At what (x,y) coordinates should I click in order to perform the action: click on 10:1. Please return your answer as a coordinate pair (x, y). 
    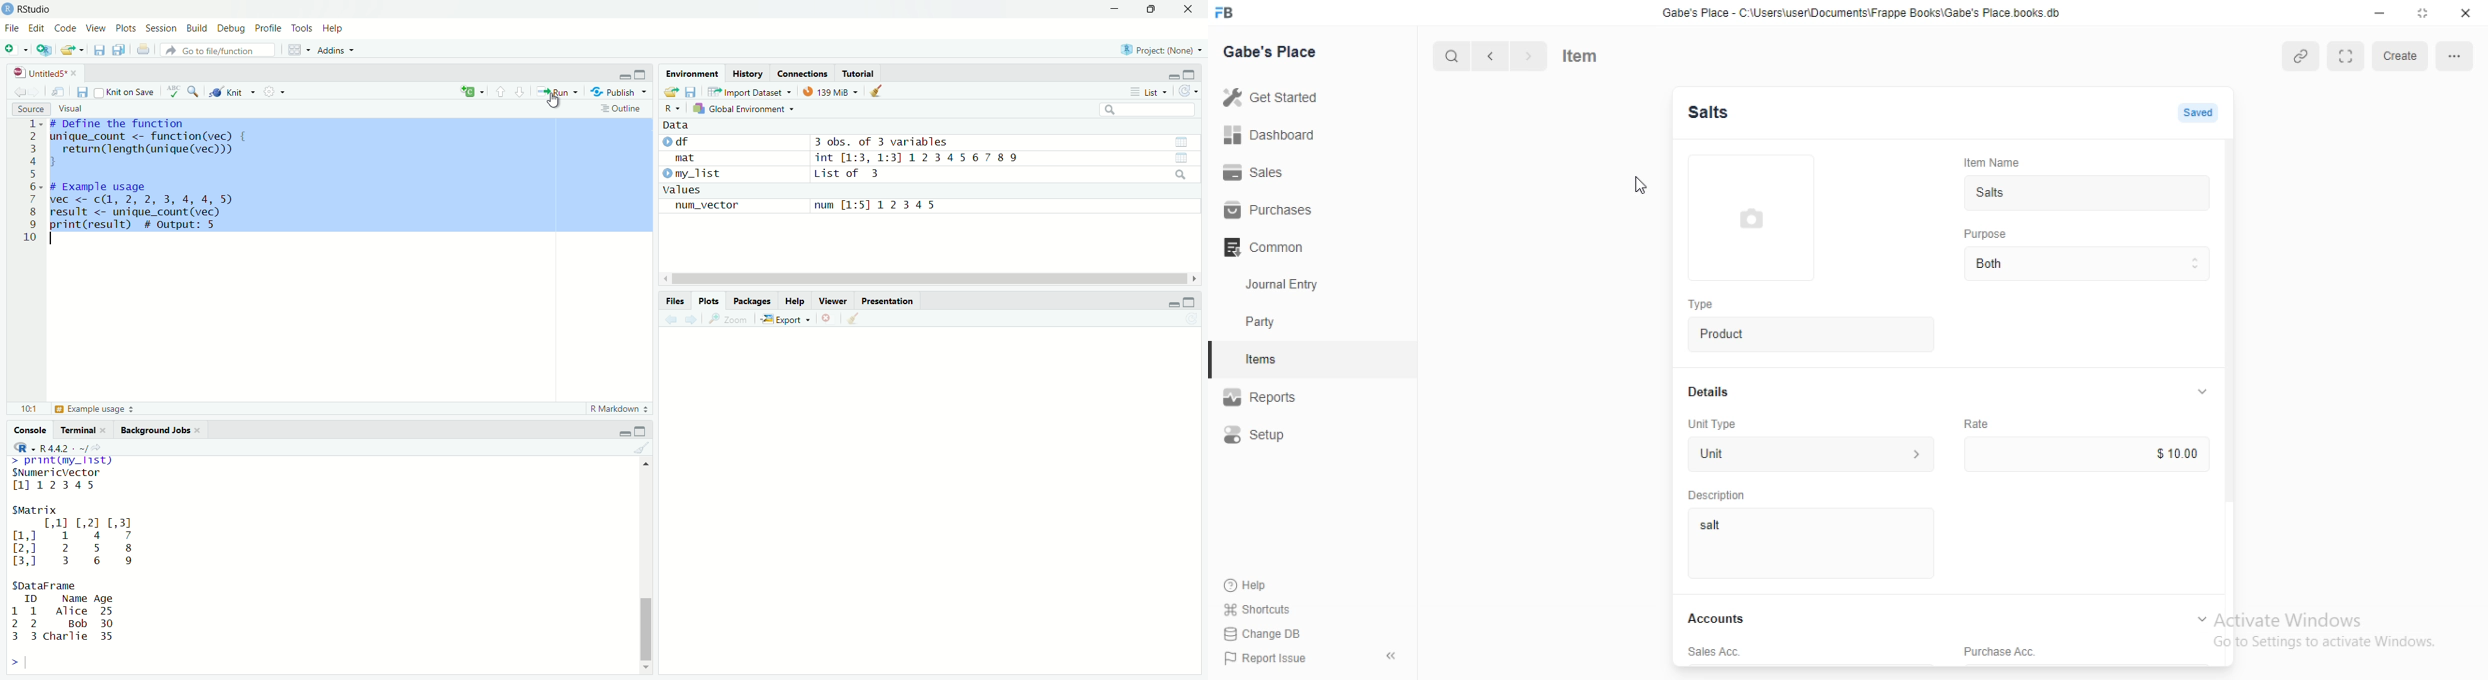
    Looking at the image, I should click on (28, 409).